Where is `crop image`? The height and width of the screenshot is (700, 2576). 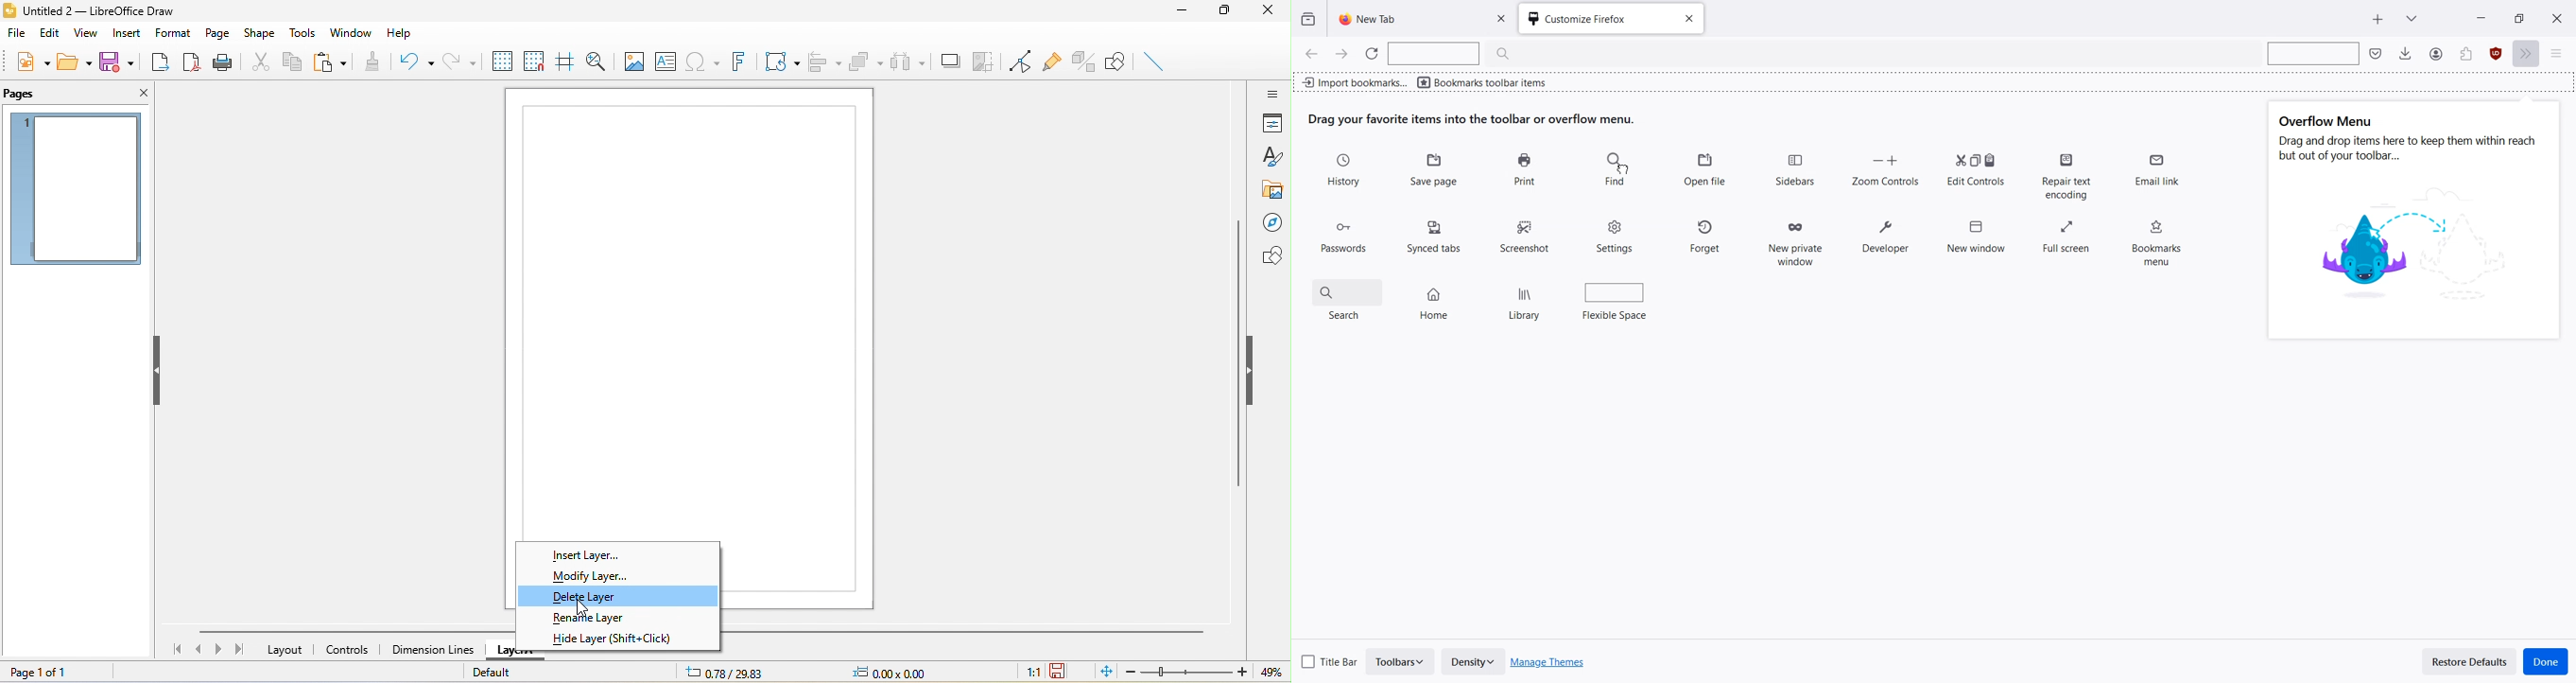
crop image is located at coordinates (987, 60).